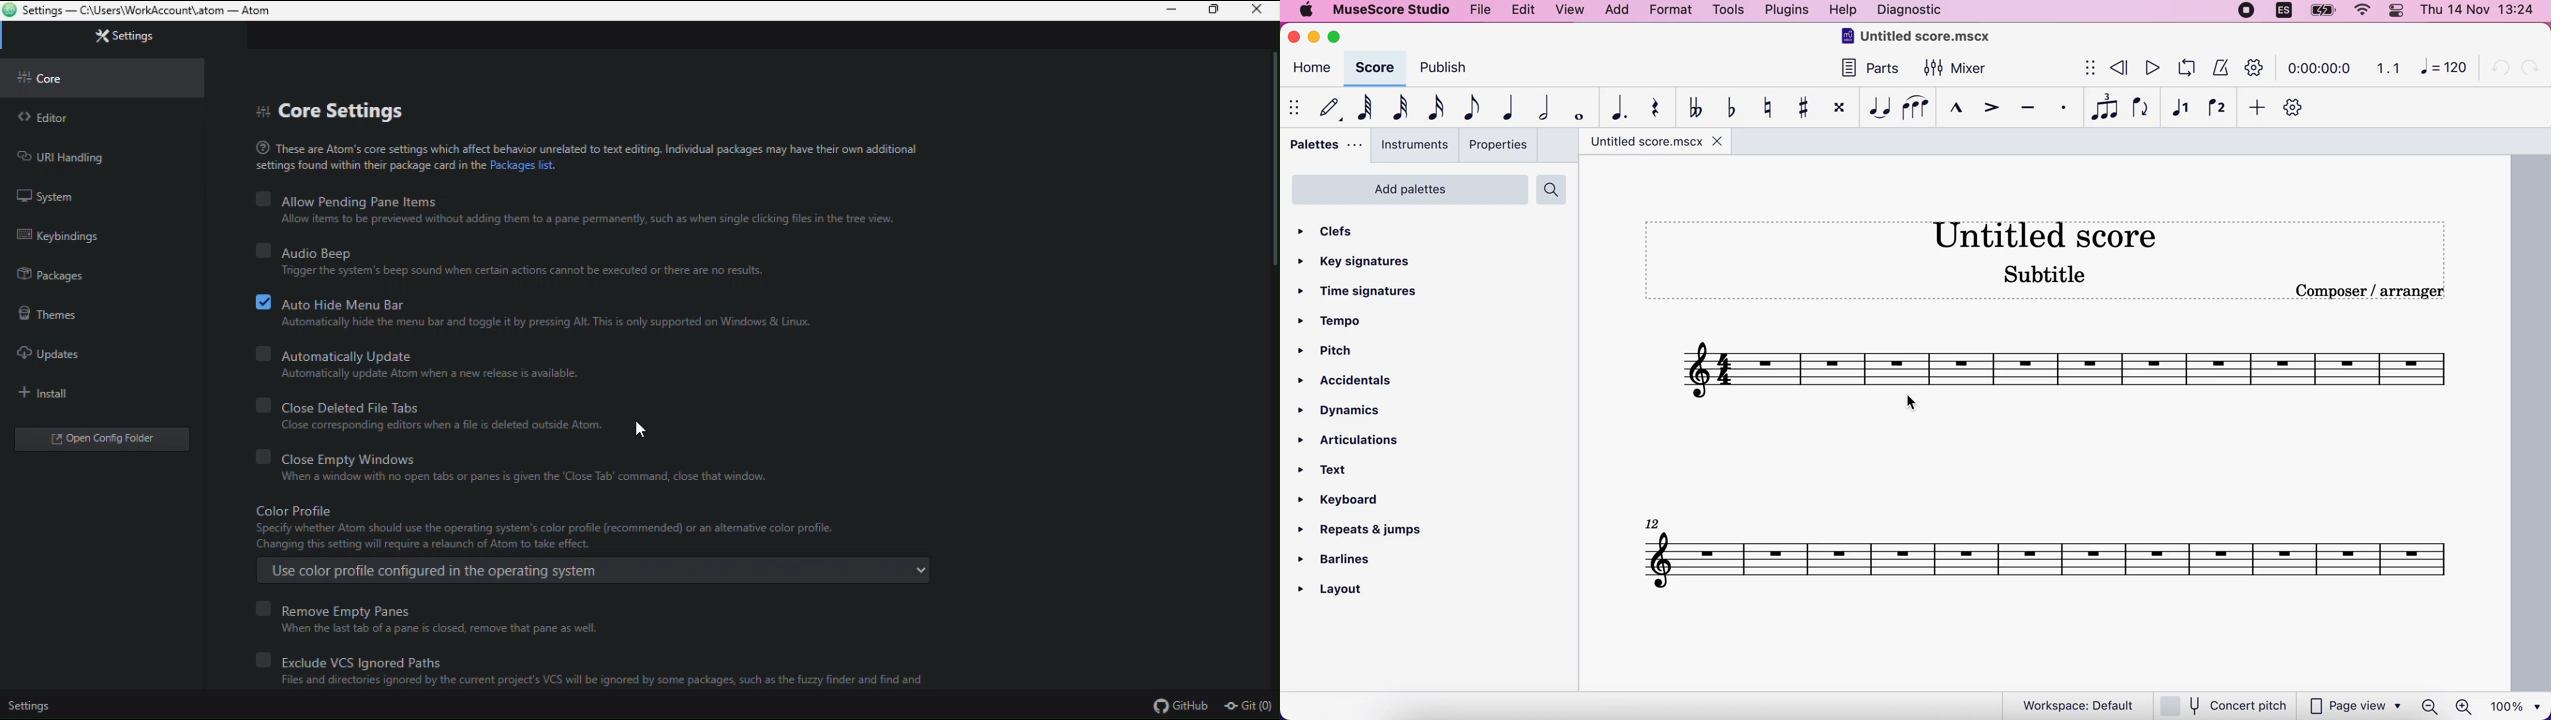  What do you see at coordinates (1384, 351) in the screenshot?
I see `pitch` at bounding box center [1384, 351].